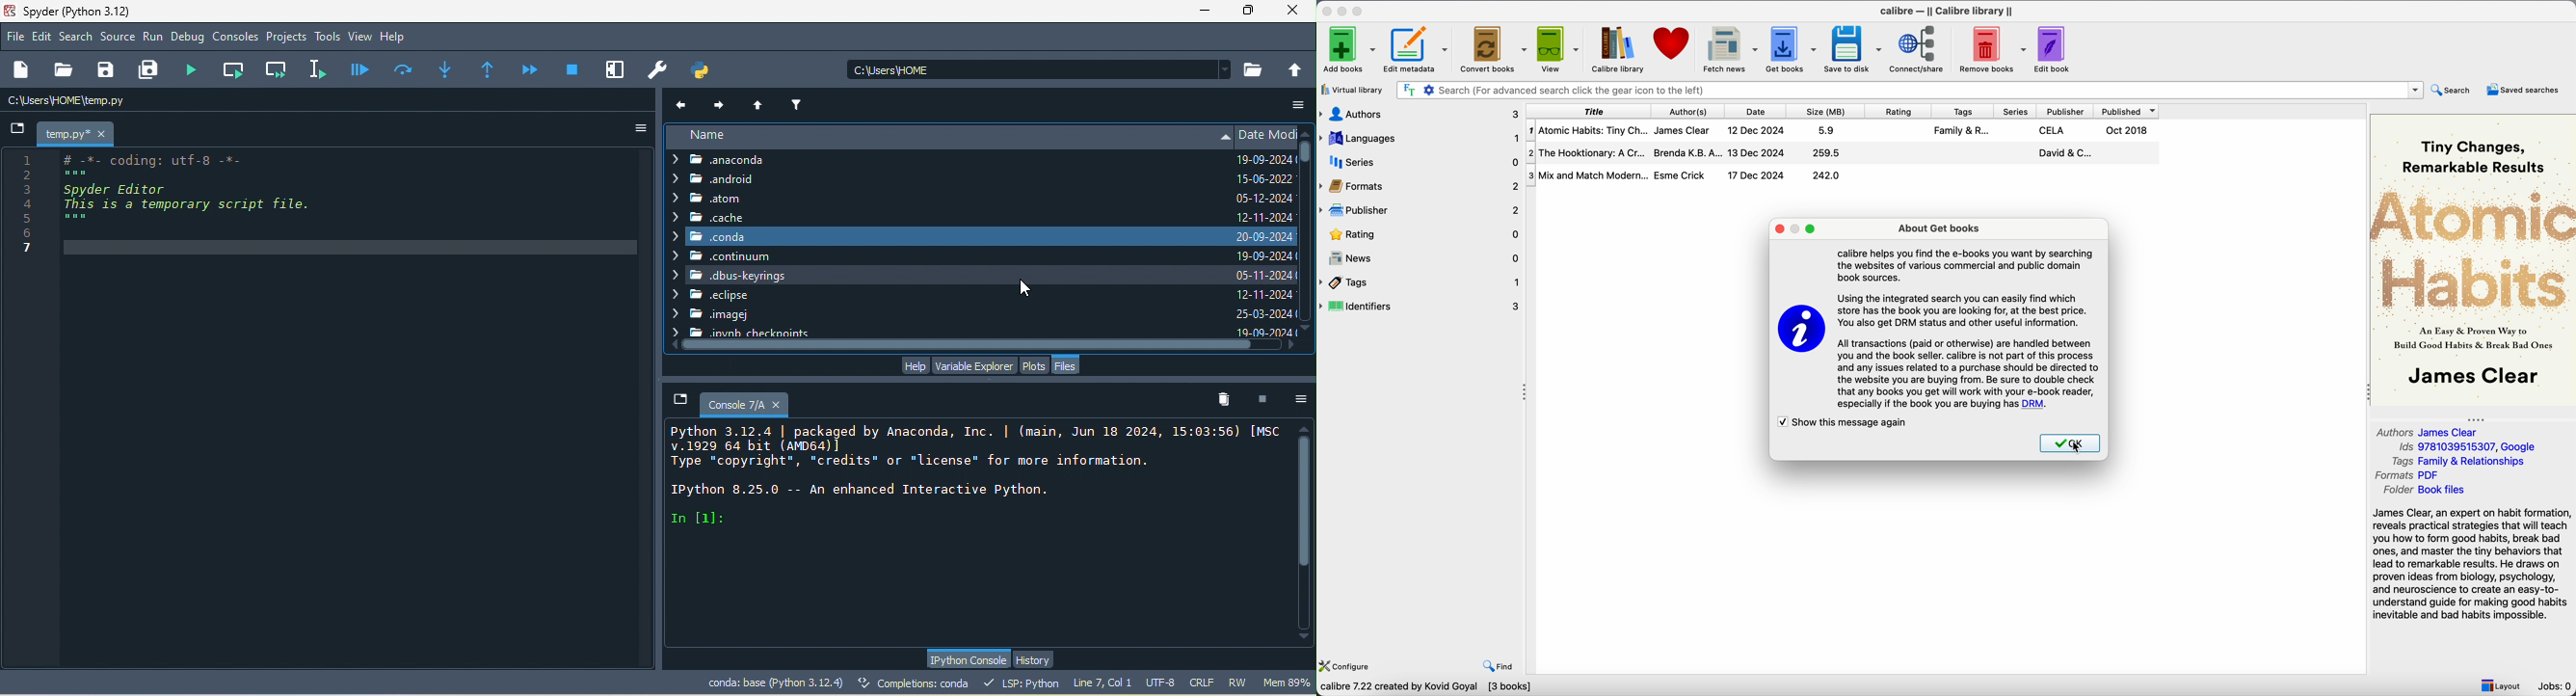  I want to click on close, so click(1297, 12).